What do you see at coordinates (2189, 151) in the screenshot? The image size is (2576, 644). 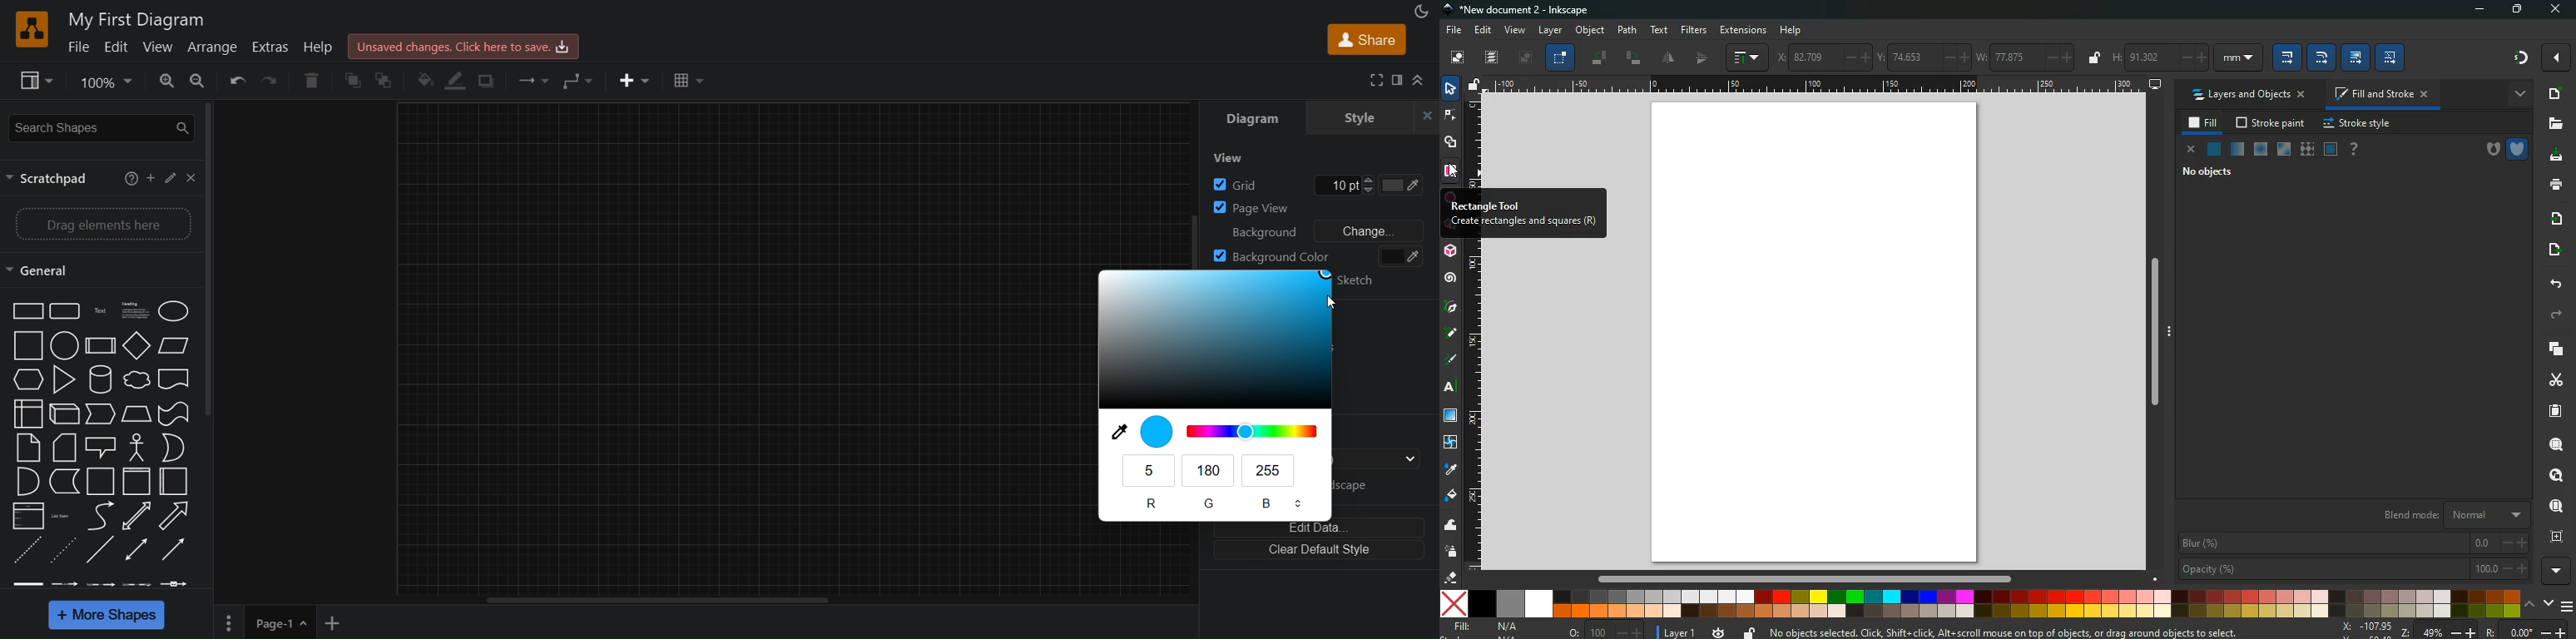 I see `close` at bounding box center [2189, 151].